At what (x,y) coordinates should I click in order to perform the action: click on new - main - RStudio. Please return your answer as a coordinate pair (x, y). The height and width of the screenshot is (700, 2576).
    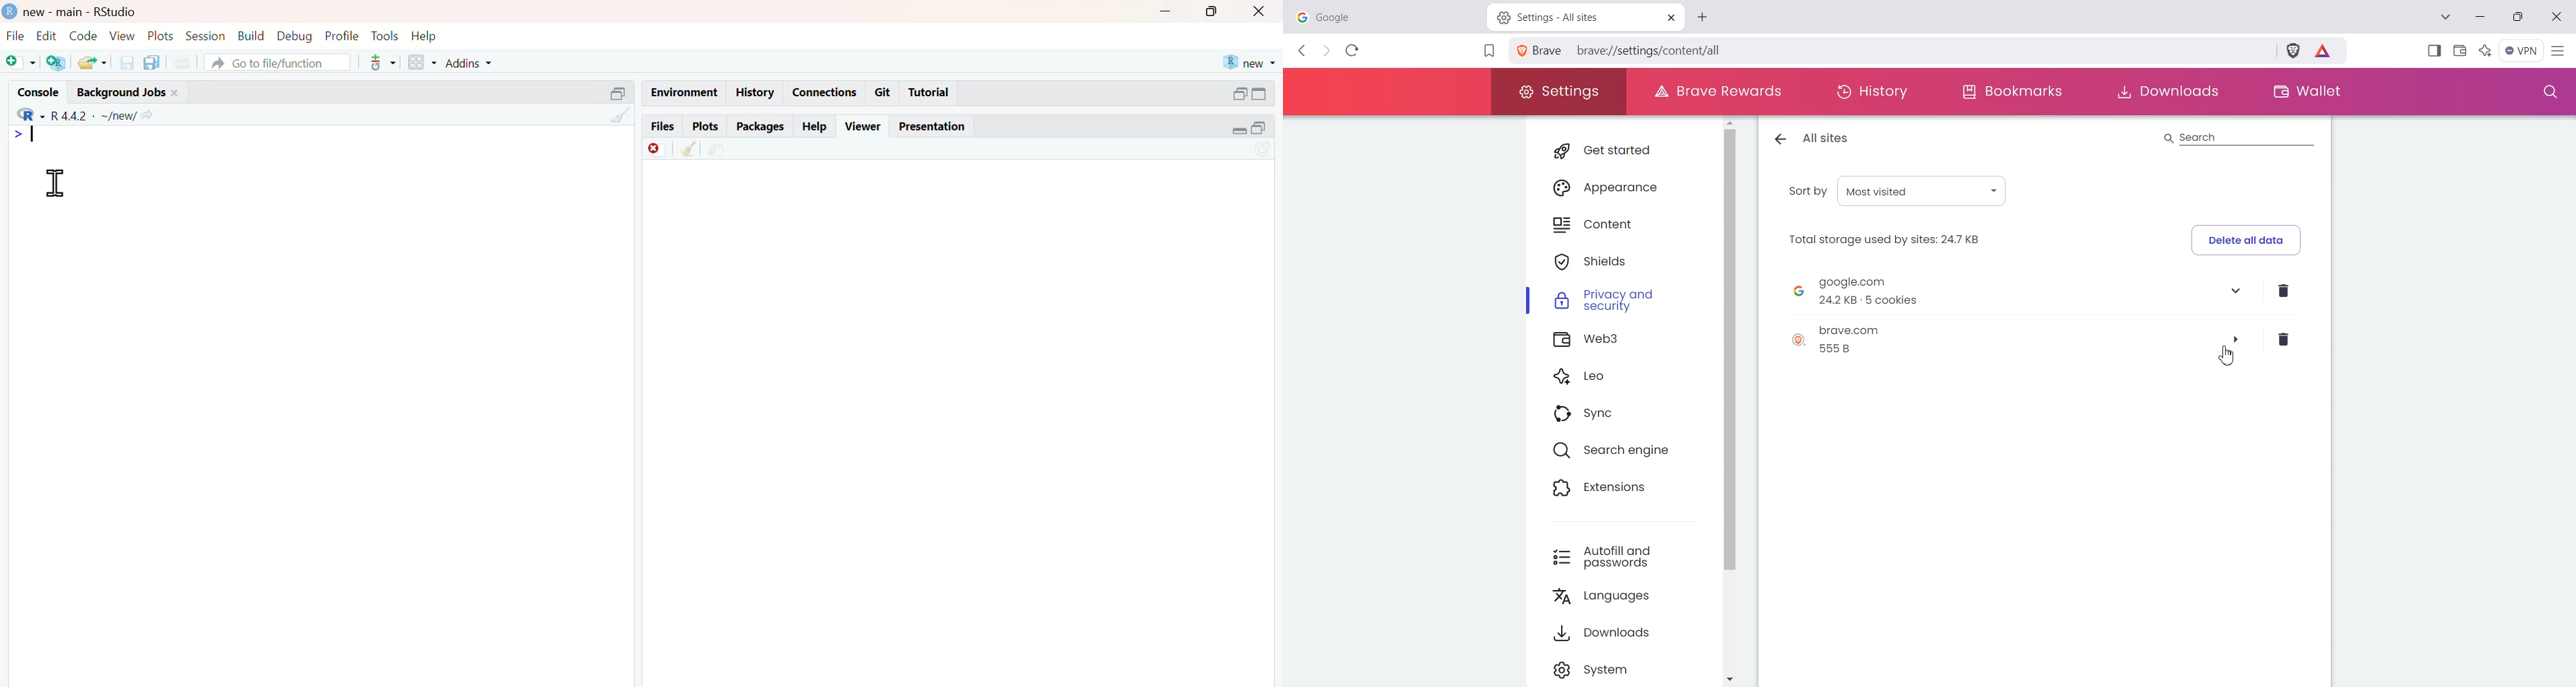
    Looking at the image, I should click on (82, 12).